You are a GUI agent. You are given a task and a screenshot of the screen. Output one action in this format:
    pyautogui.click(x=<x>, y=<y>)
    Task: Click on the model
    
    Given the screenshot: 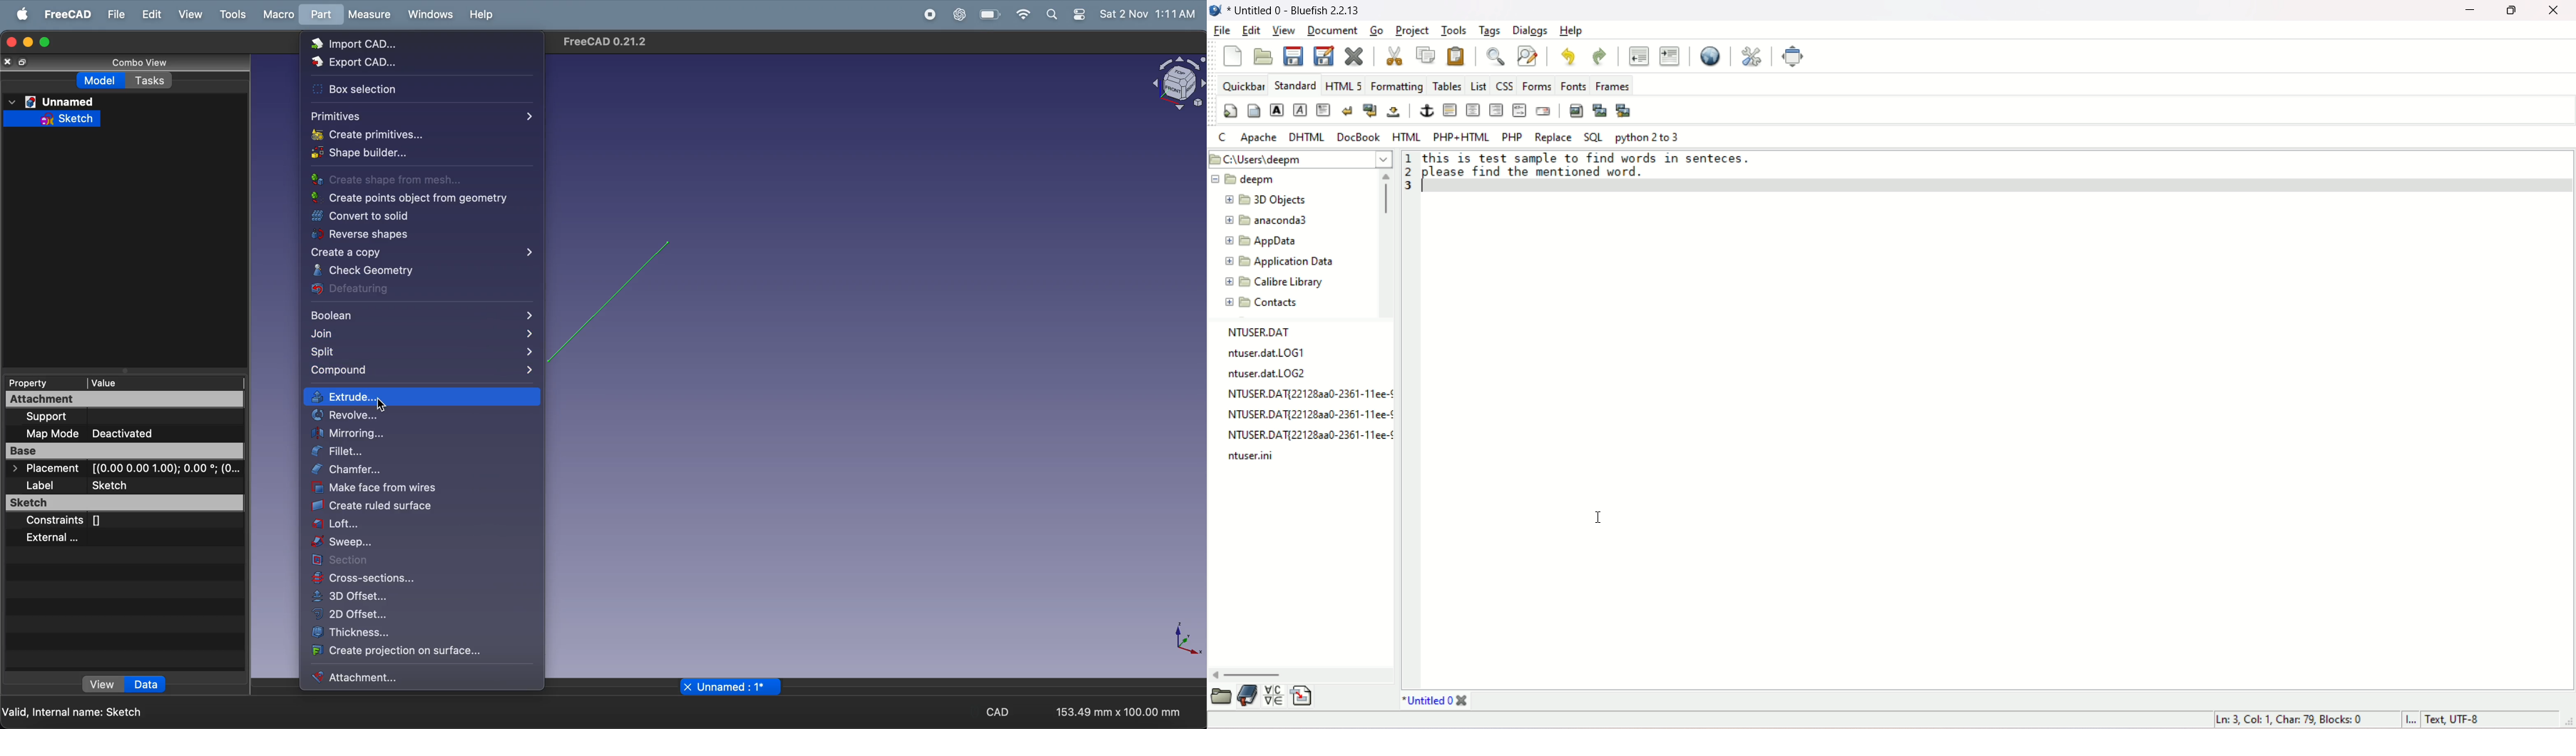 What is the action you would take?
    pyautogui.click(x=102, y=80)
    